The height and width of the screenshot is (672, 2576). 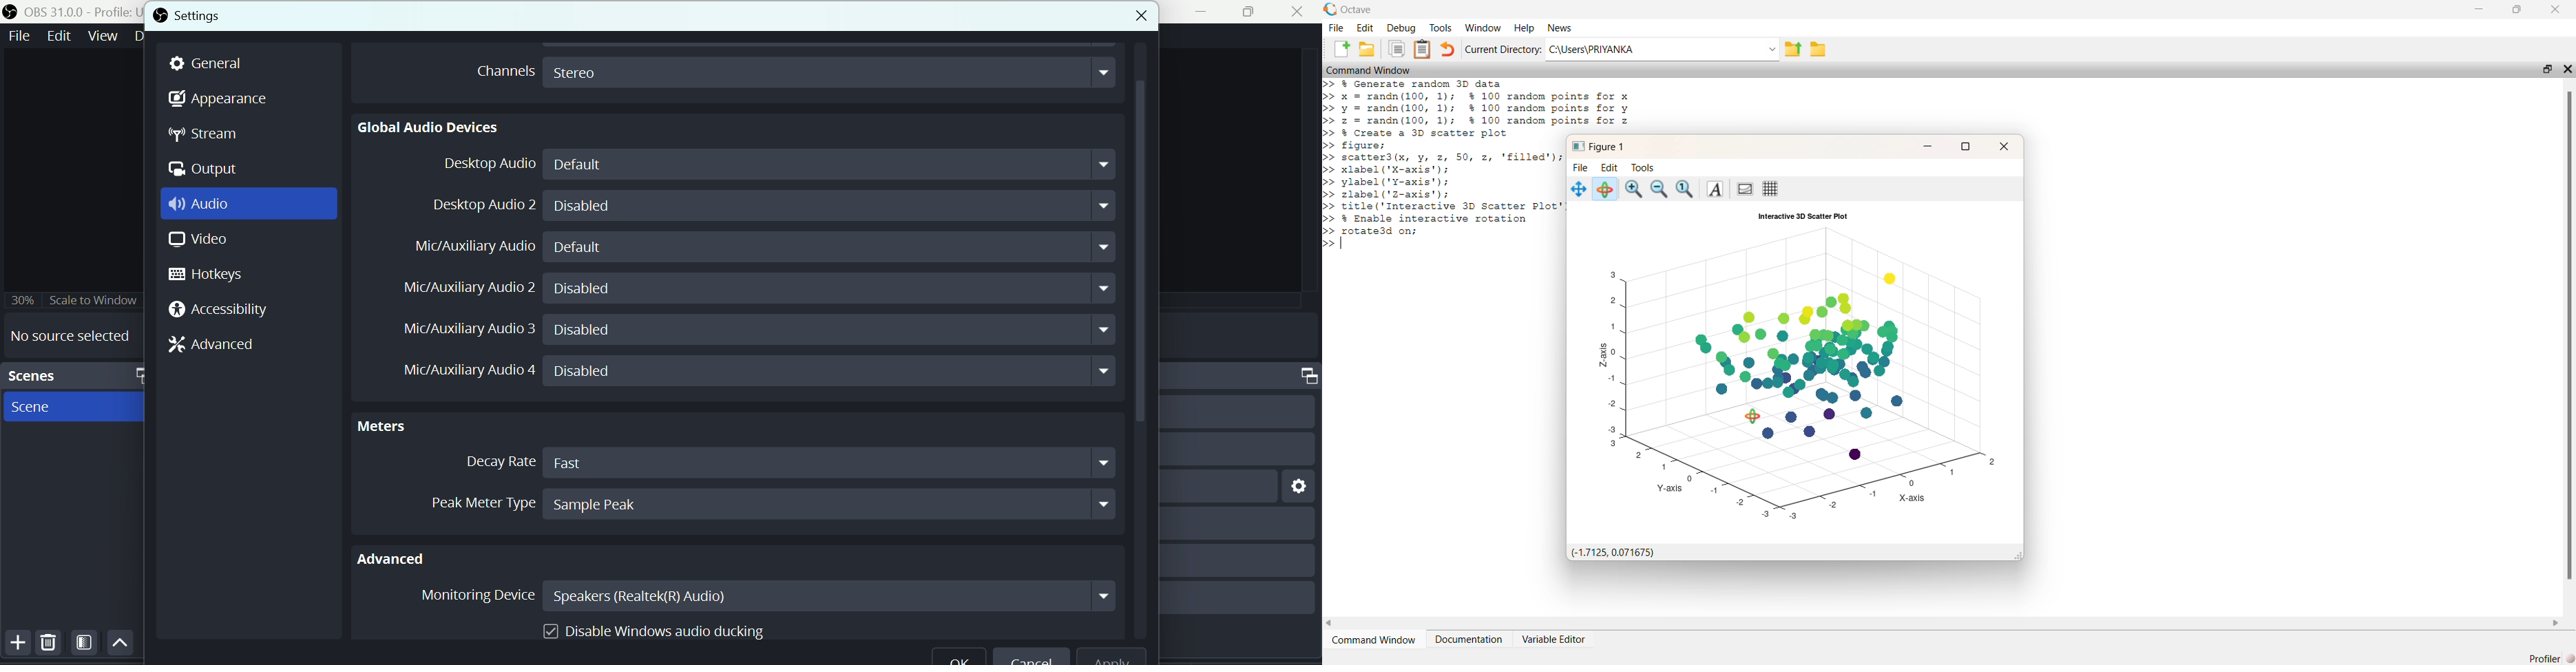 I want to click on minimise, so click(x=1204, y=12).